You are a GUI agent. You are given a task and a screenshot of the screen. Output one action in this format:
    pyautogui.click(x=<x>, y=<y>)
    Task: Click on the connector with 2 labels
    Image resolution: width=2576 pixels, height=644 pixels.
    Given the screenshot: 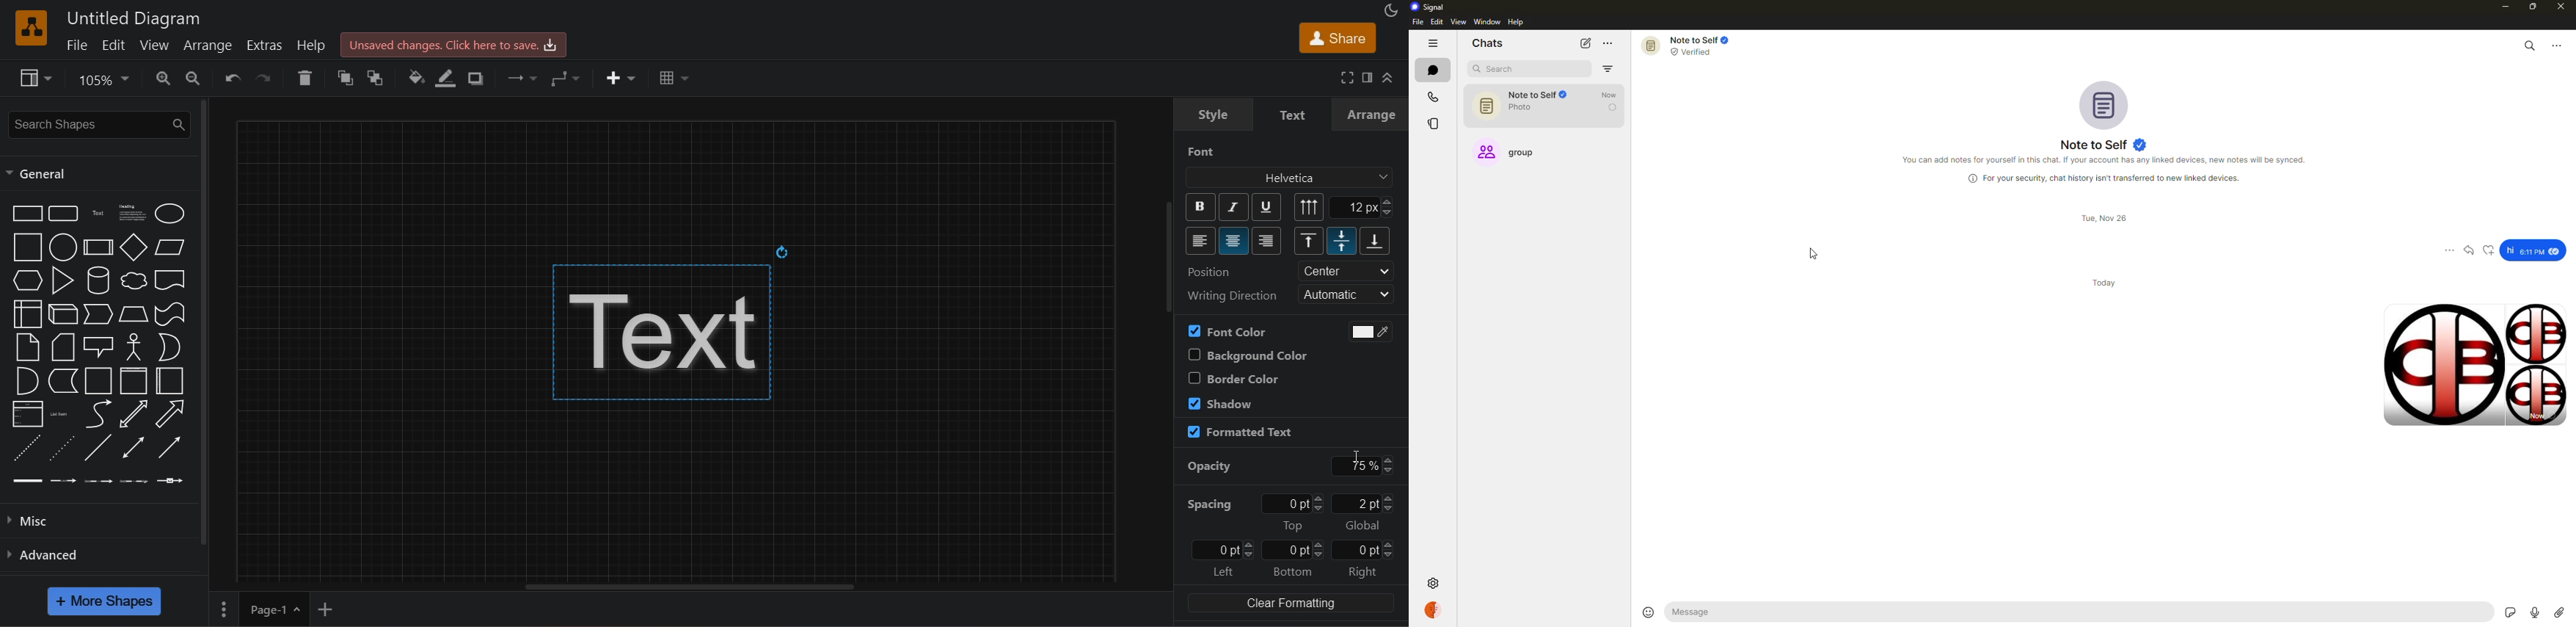 What is the action you would take?
    pyautogui.click(x=99, y=481)
    